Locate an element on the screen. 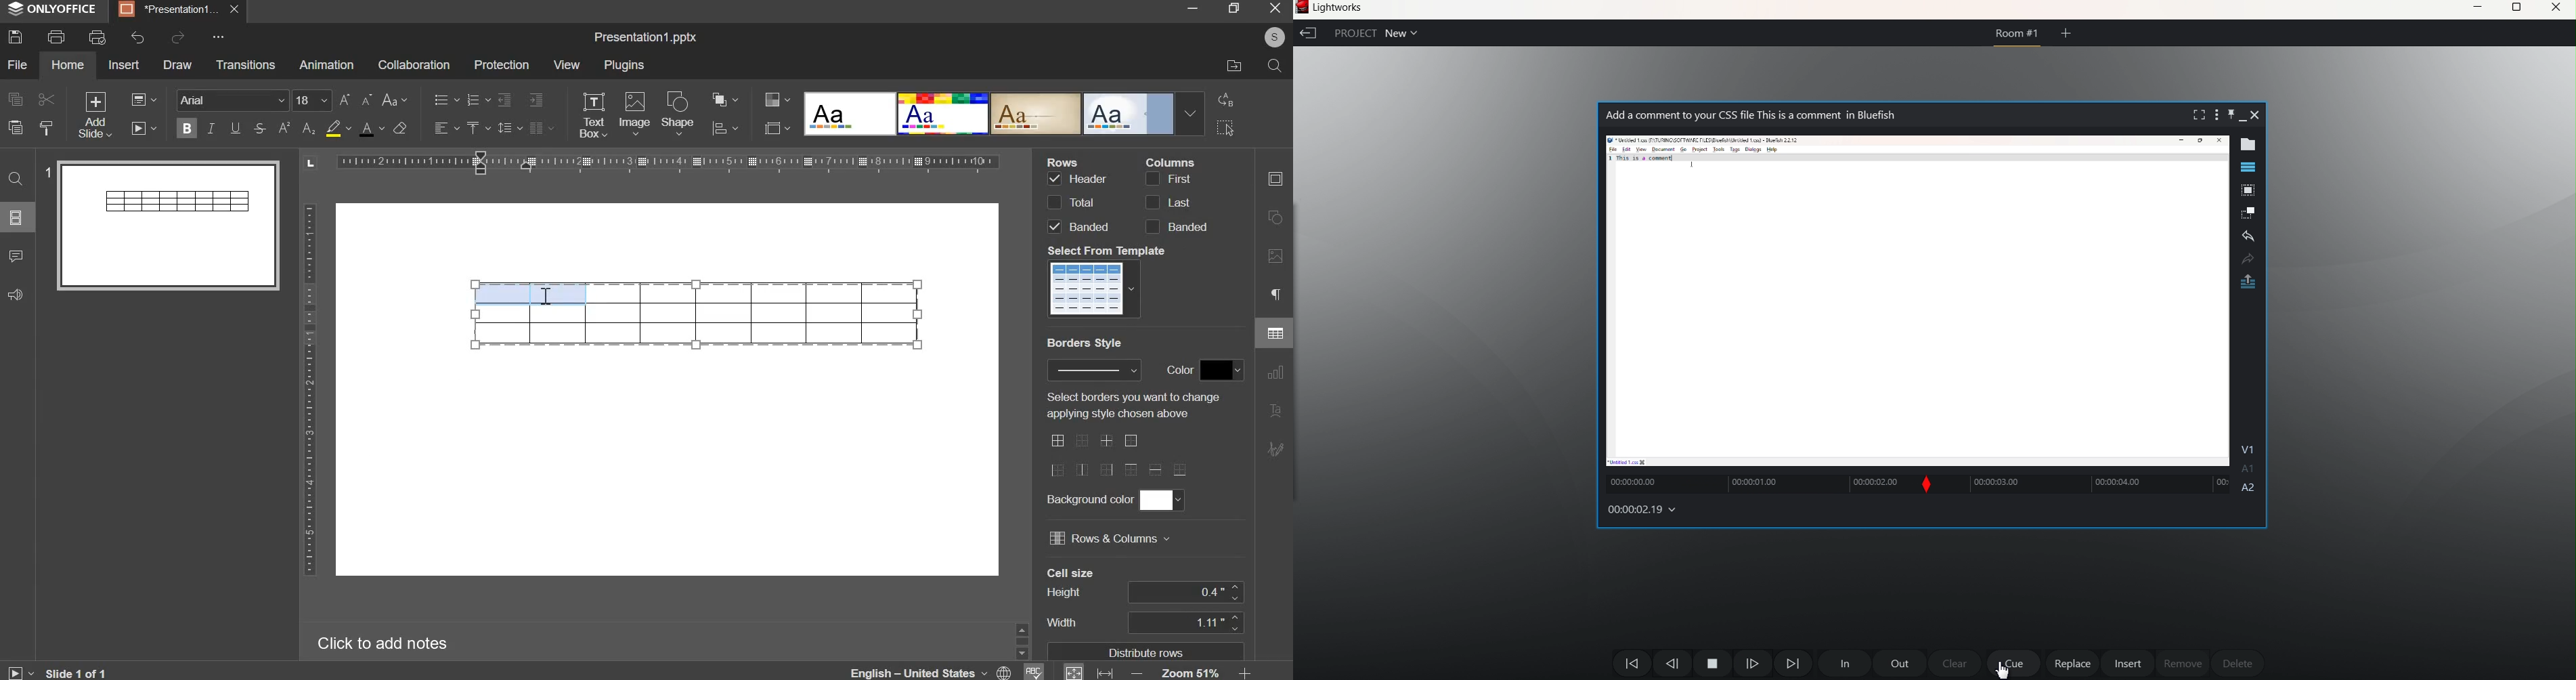 The height and width of the screenshot is (700, 2576). close clip is located at coordinates (2256, 115).